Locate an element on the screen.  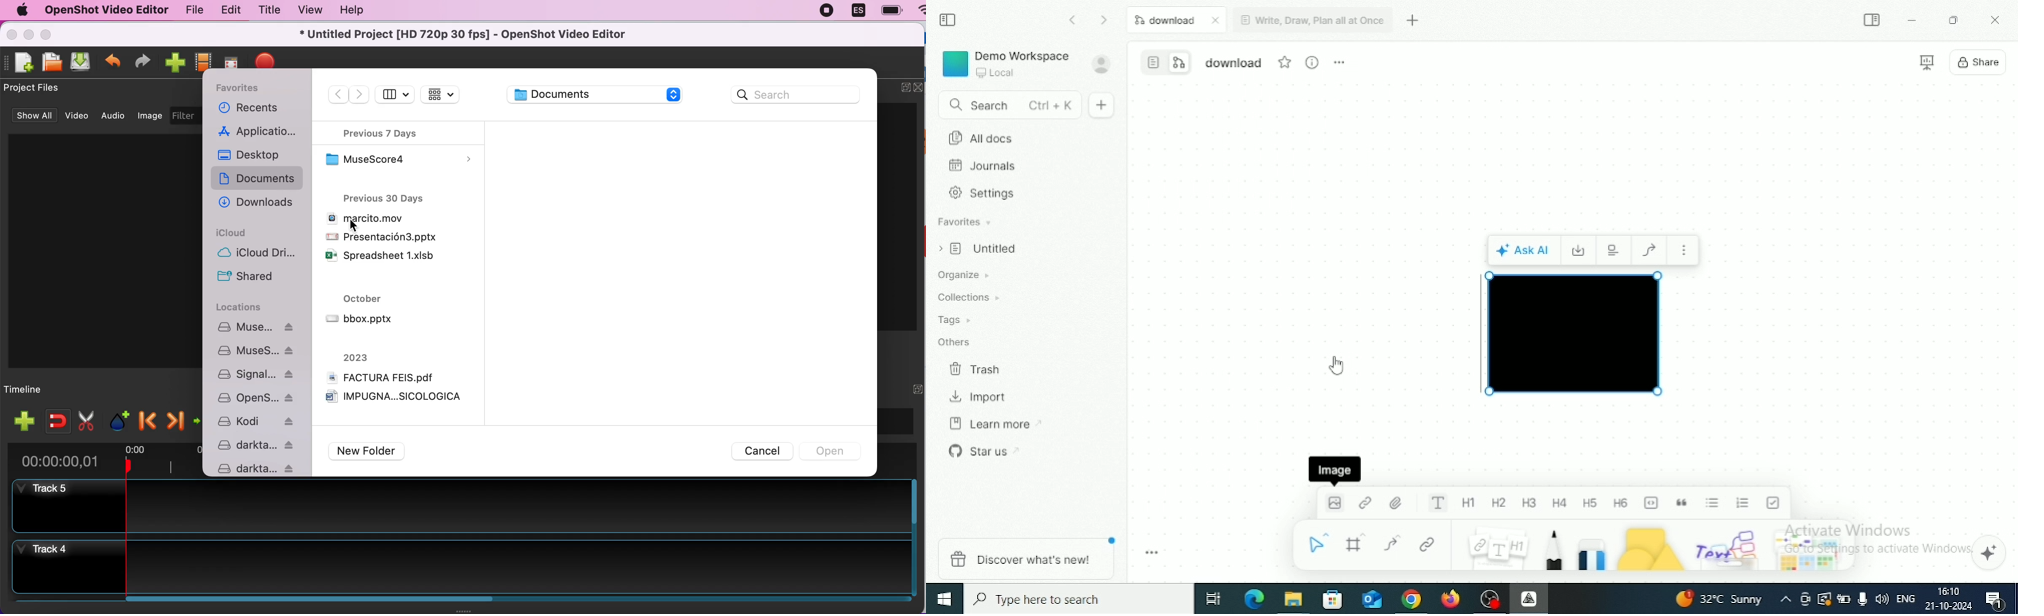
Type here to search is located at coordinates (1078, 599).